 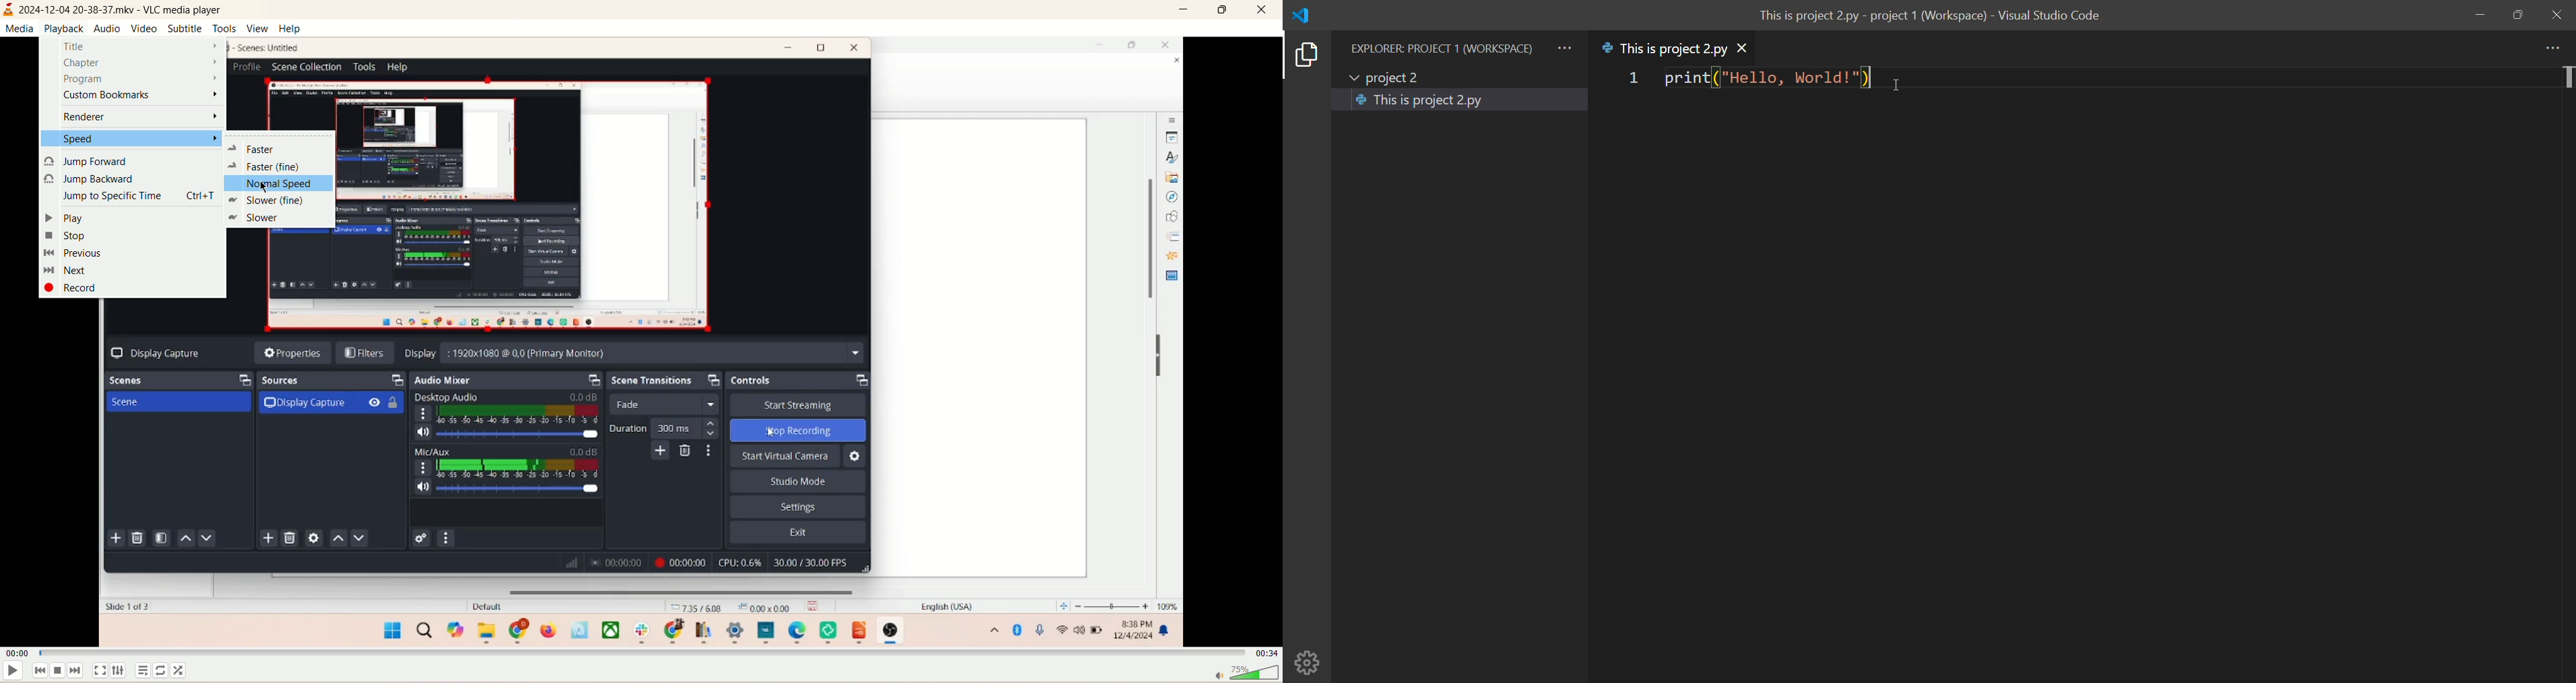 I want to click on next, so click(x=77, y=671).